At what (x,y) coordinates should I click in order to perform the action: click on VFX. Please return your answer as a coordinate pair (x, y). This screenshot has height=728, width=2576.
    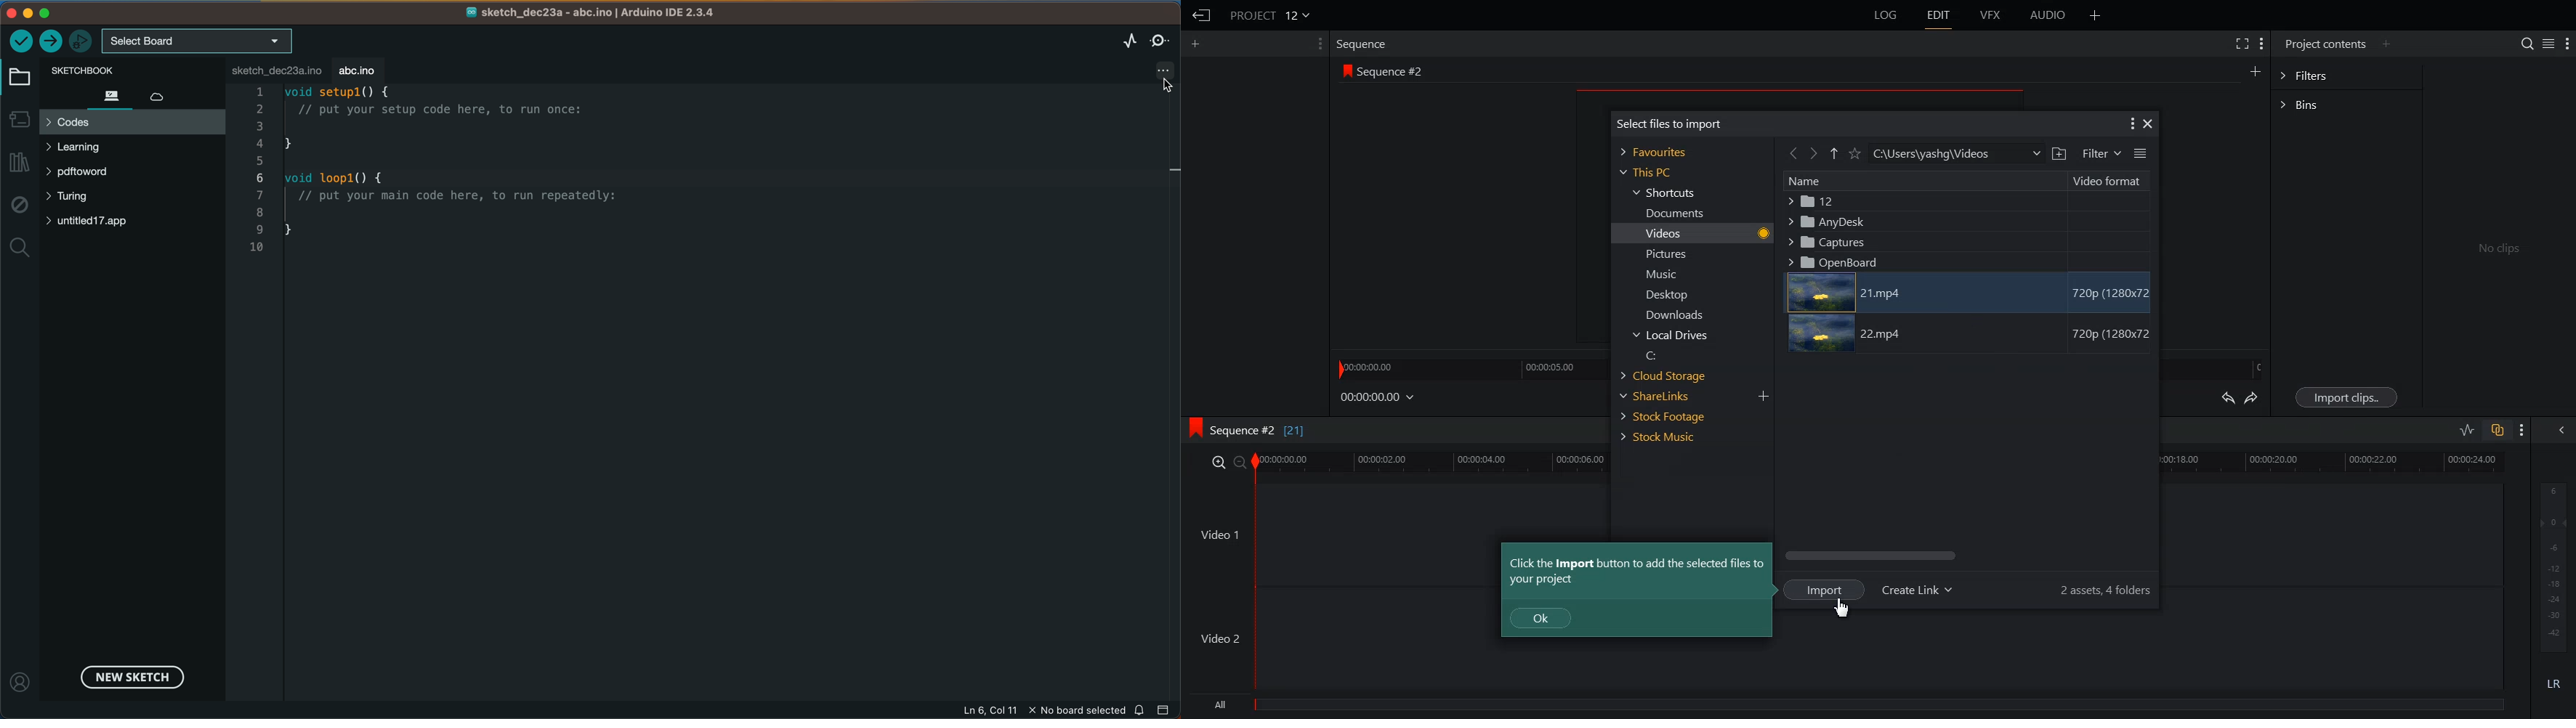
    Looking at the image, I should click on (1991, 15).